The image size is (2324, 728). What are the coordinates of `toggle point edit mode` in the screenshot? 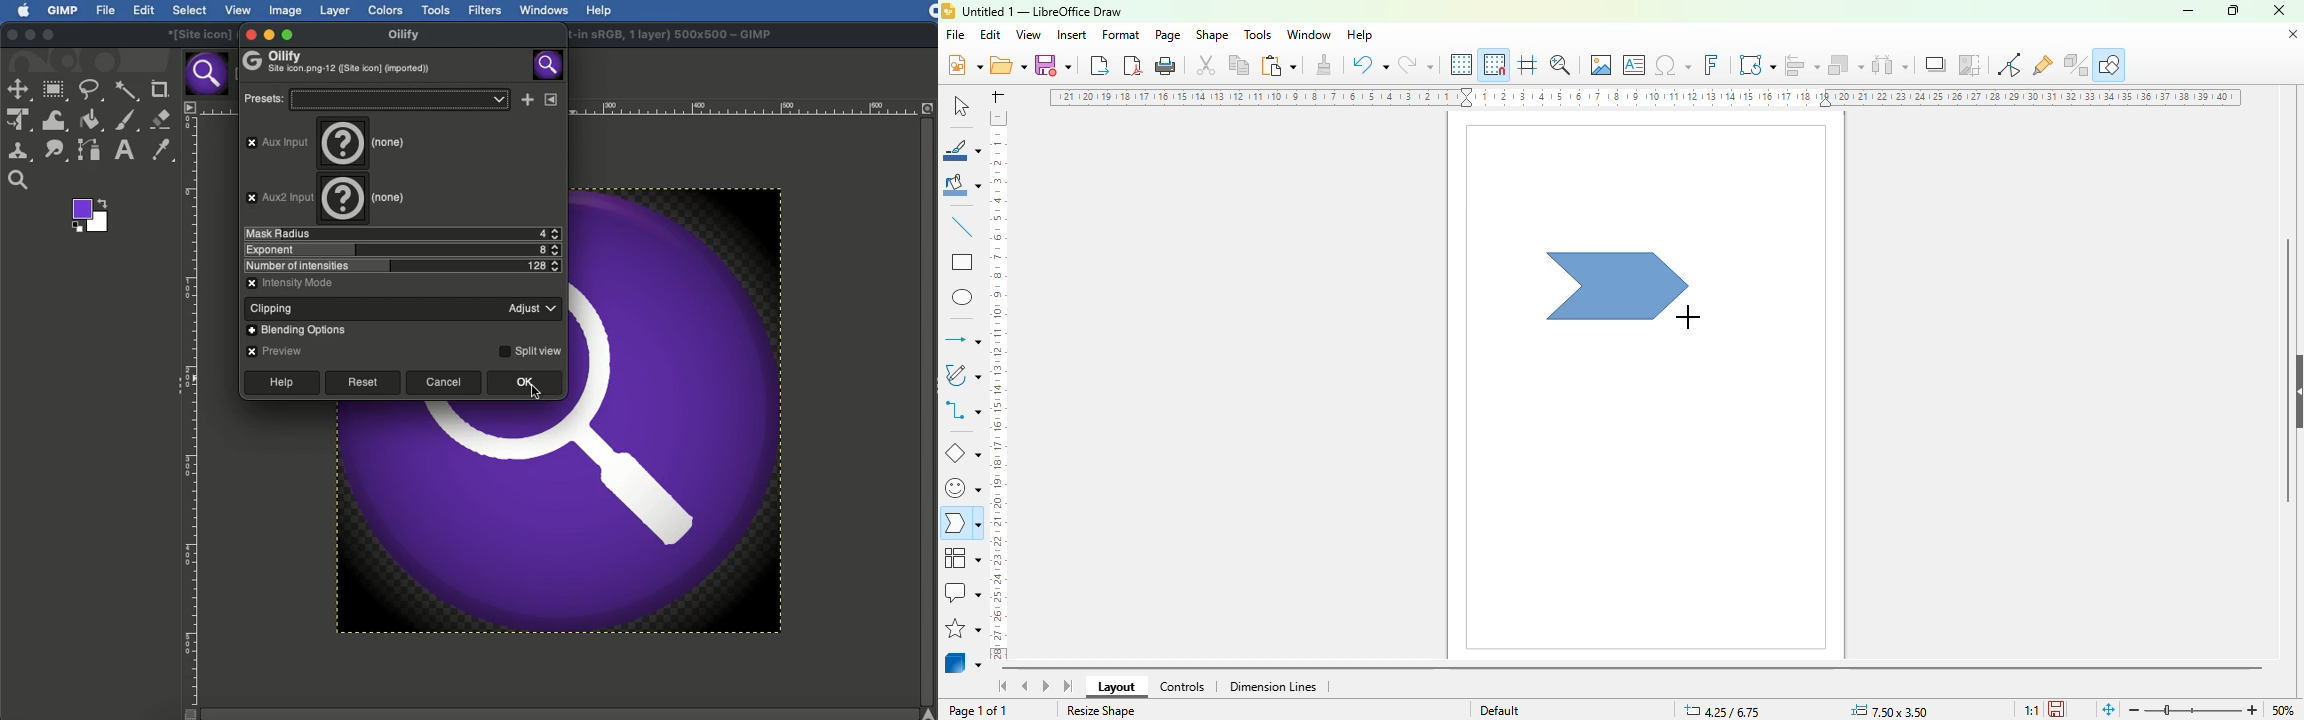 It's located at (2009, 64).